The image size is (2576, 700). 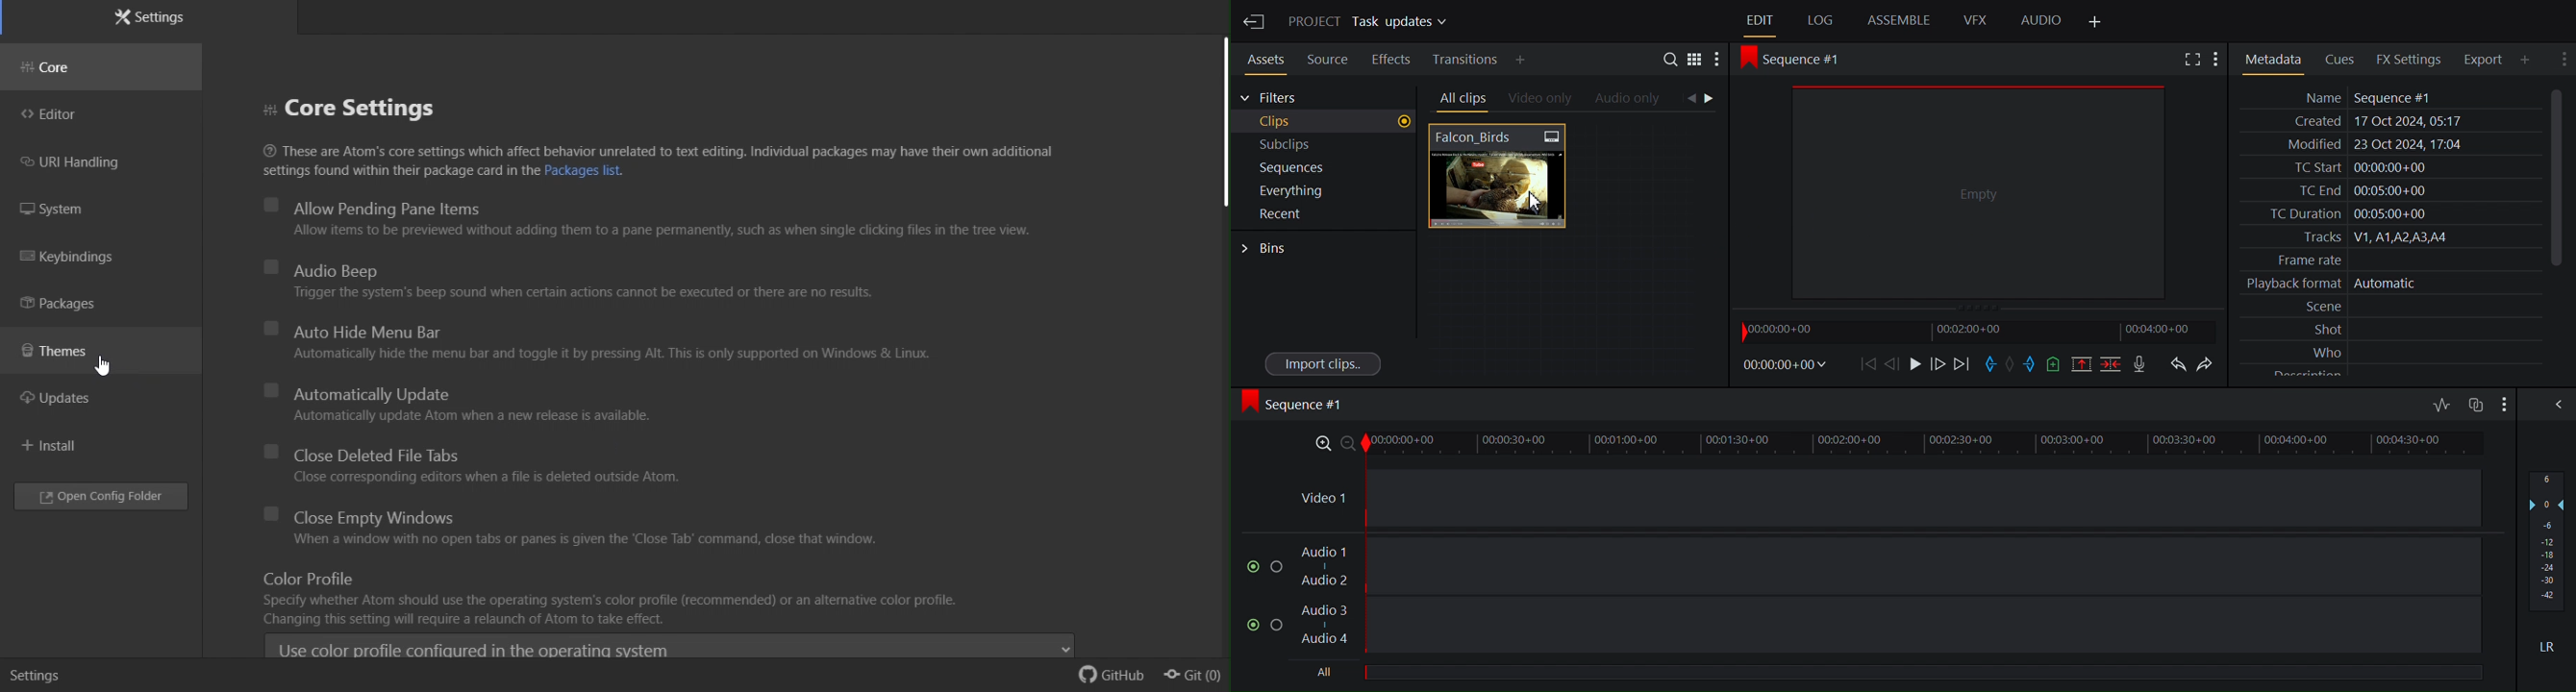 I want to click on scroll bar, so click(x=1218, y=122).